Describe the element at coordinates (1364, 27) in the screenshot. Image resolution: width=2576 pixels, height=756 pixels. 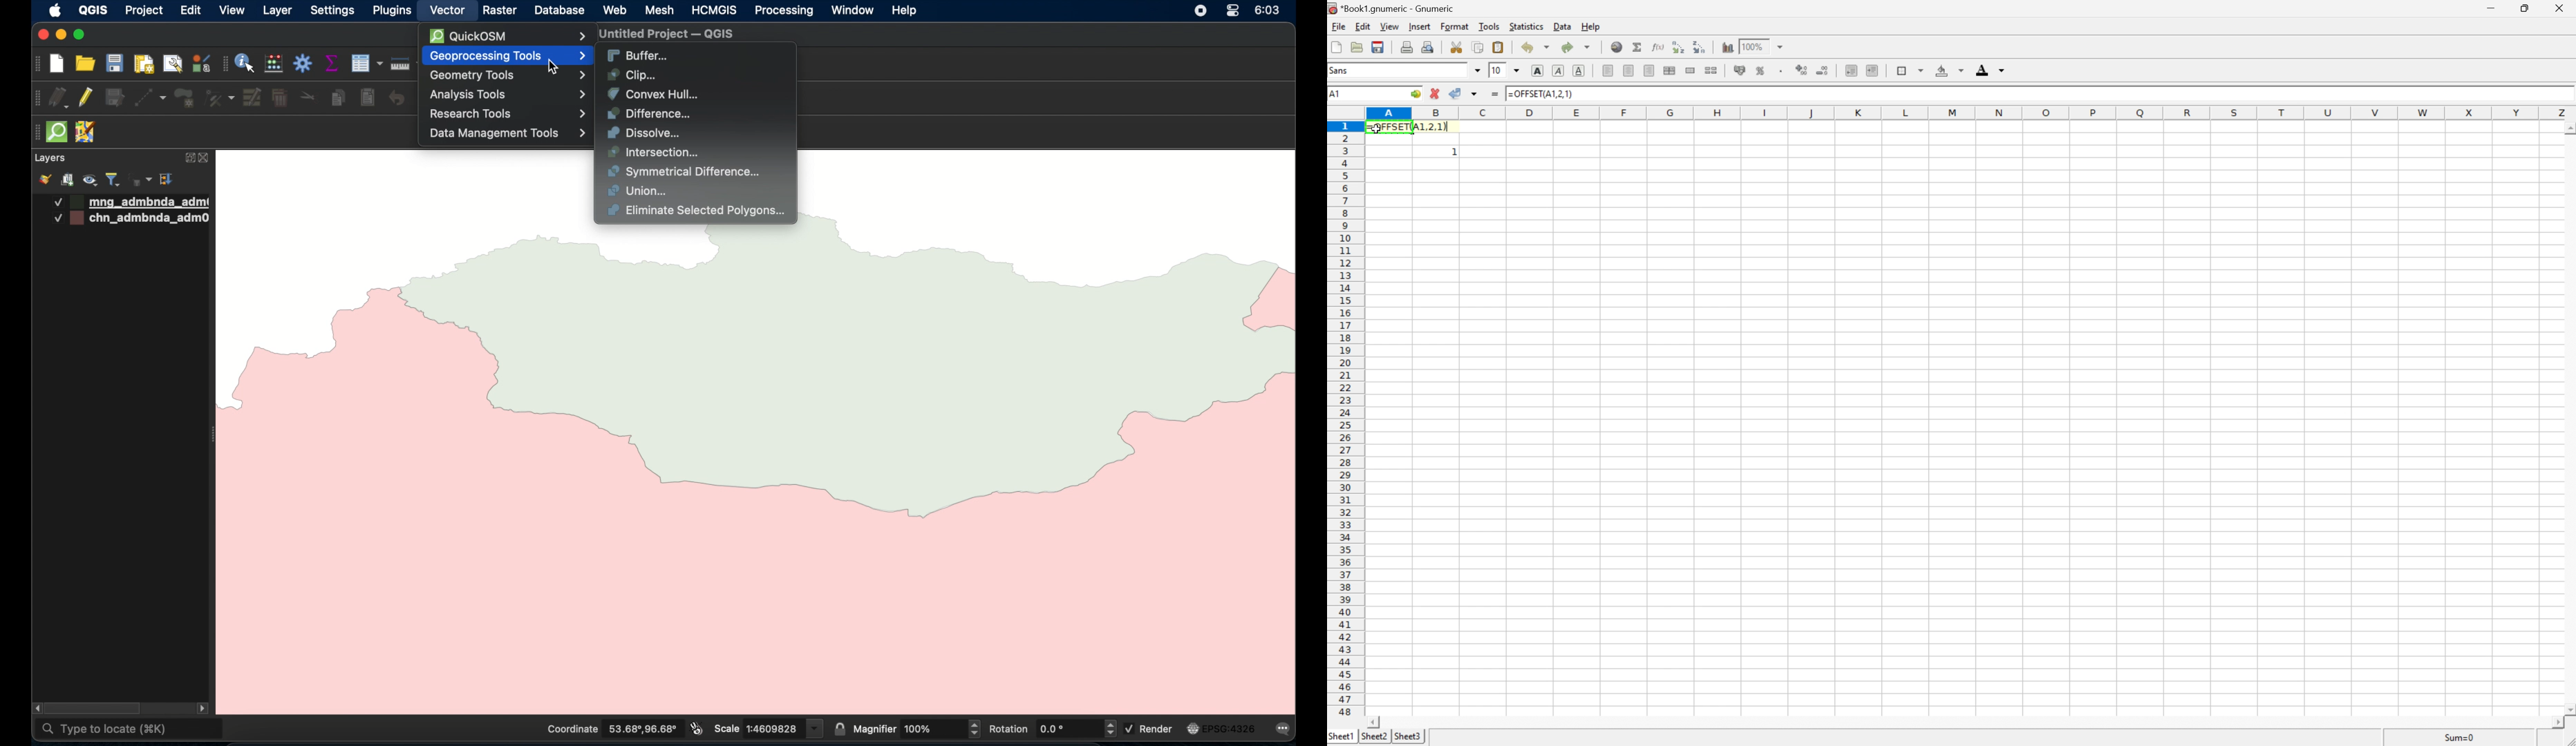
I see `edit` at that location.